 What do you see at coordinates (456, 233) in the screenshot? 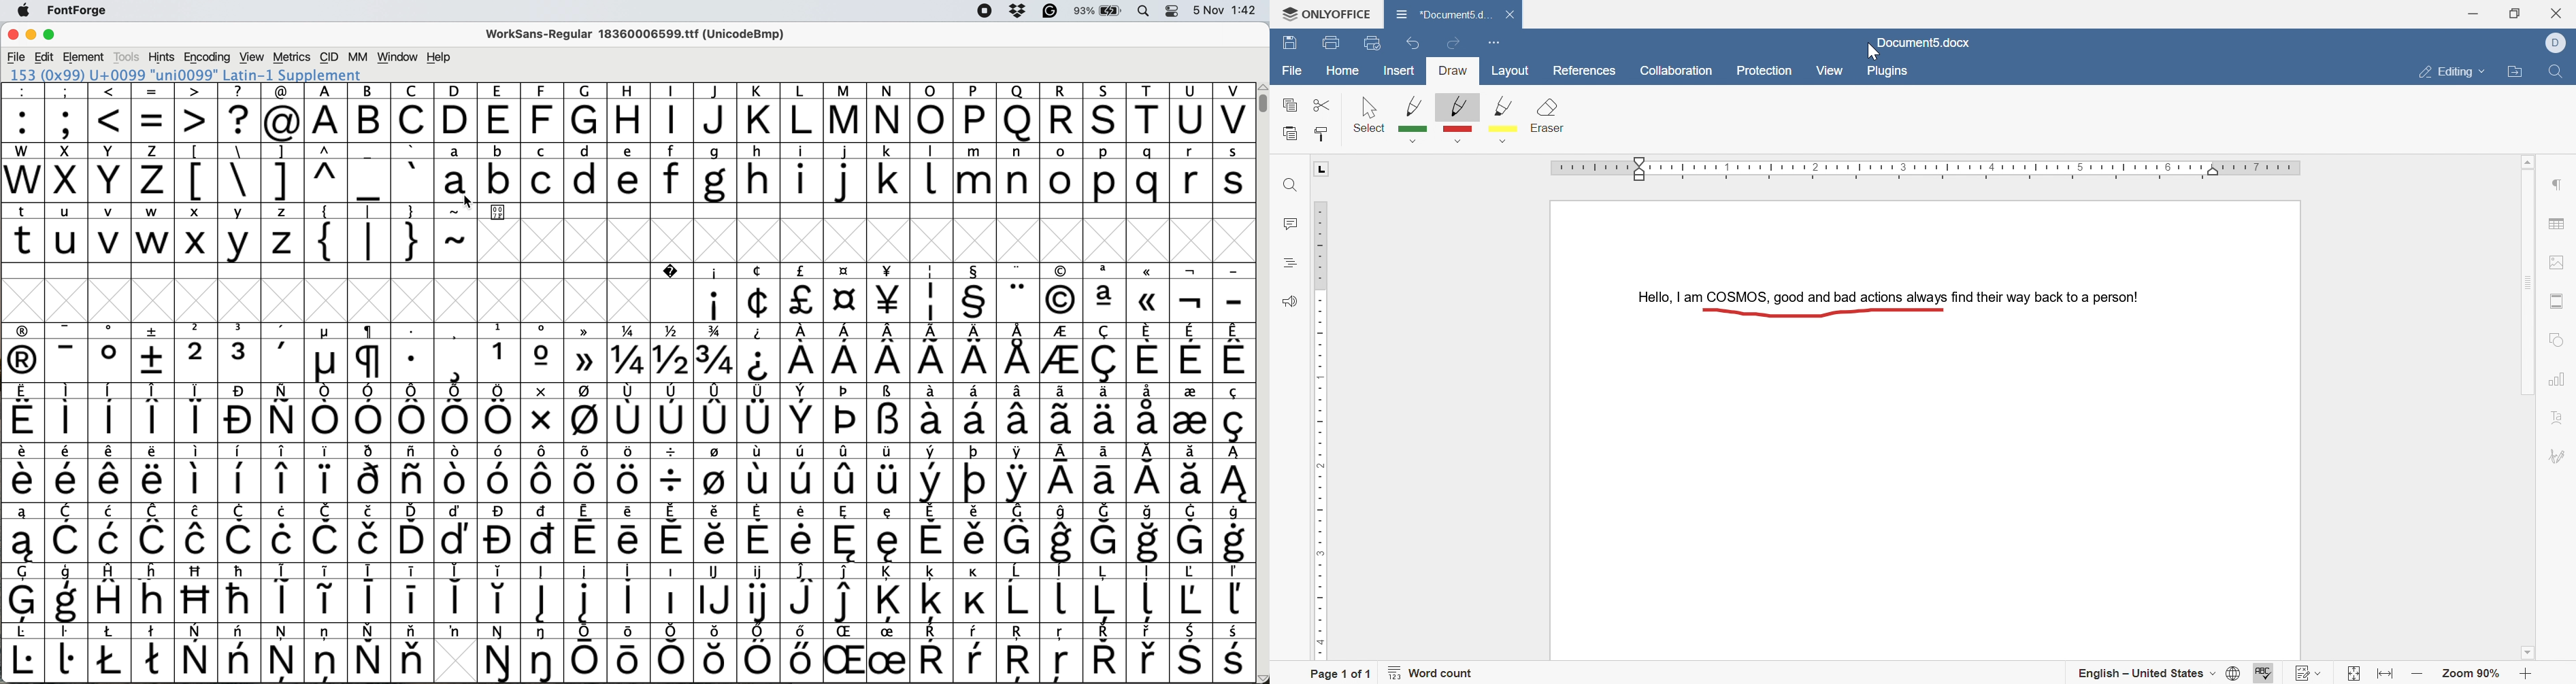
I see `~` at bounding box center [456, 233].